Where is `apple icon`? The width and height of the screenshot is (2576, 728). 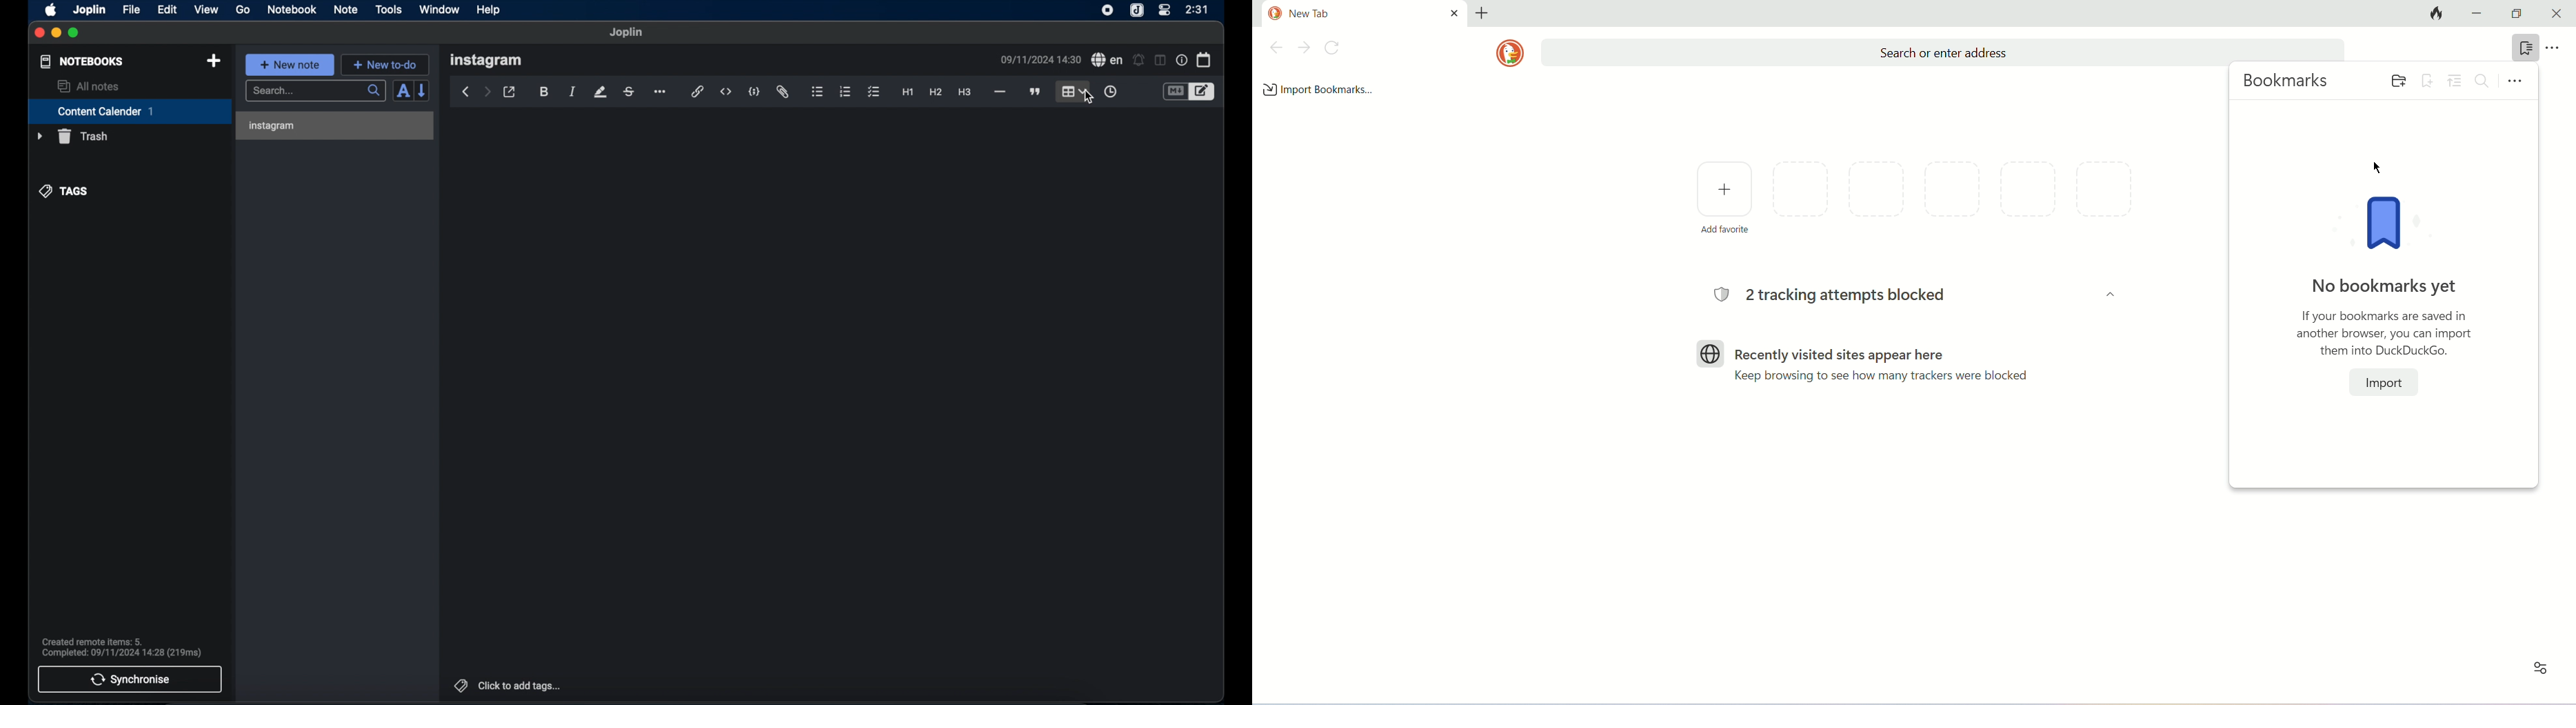
apple icon is located at coordinates (52, 10).